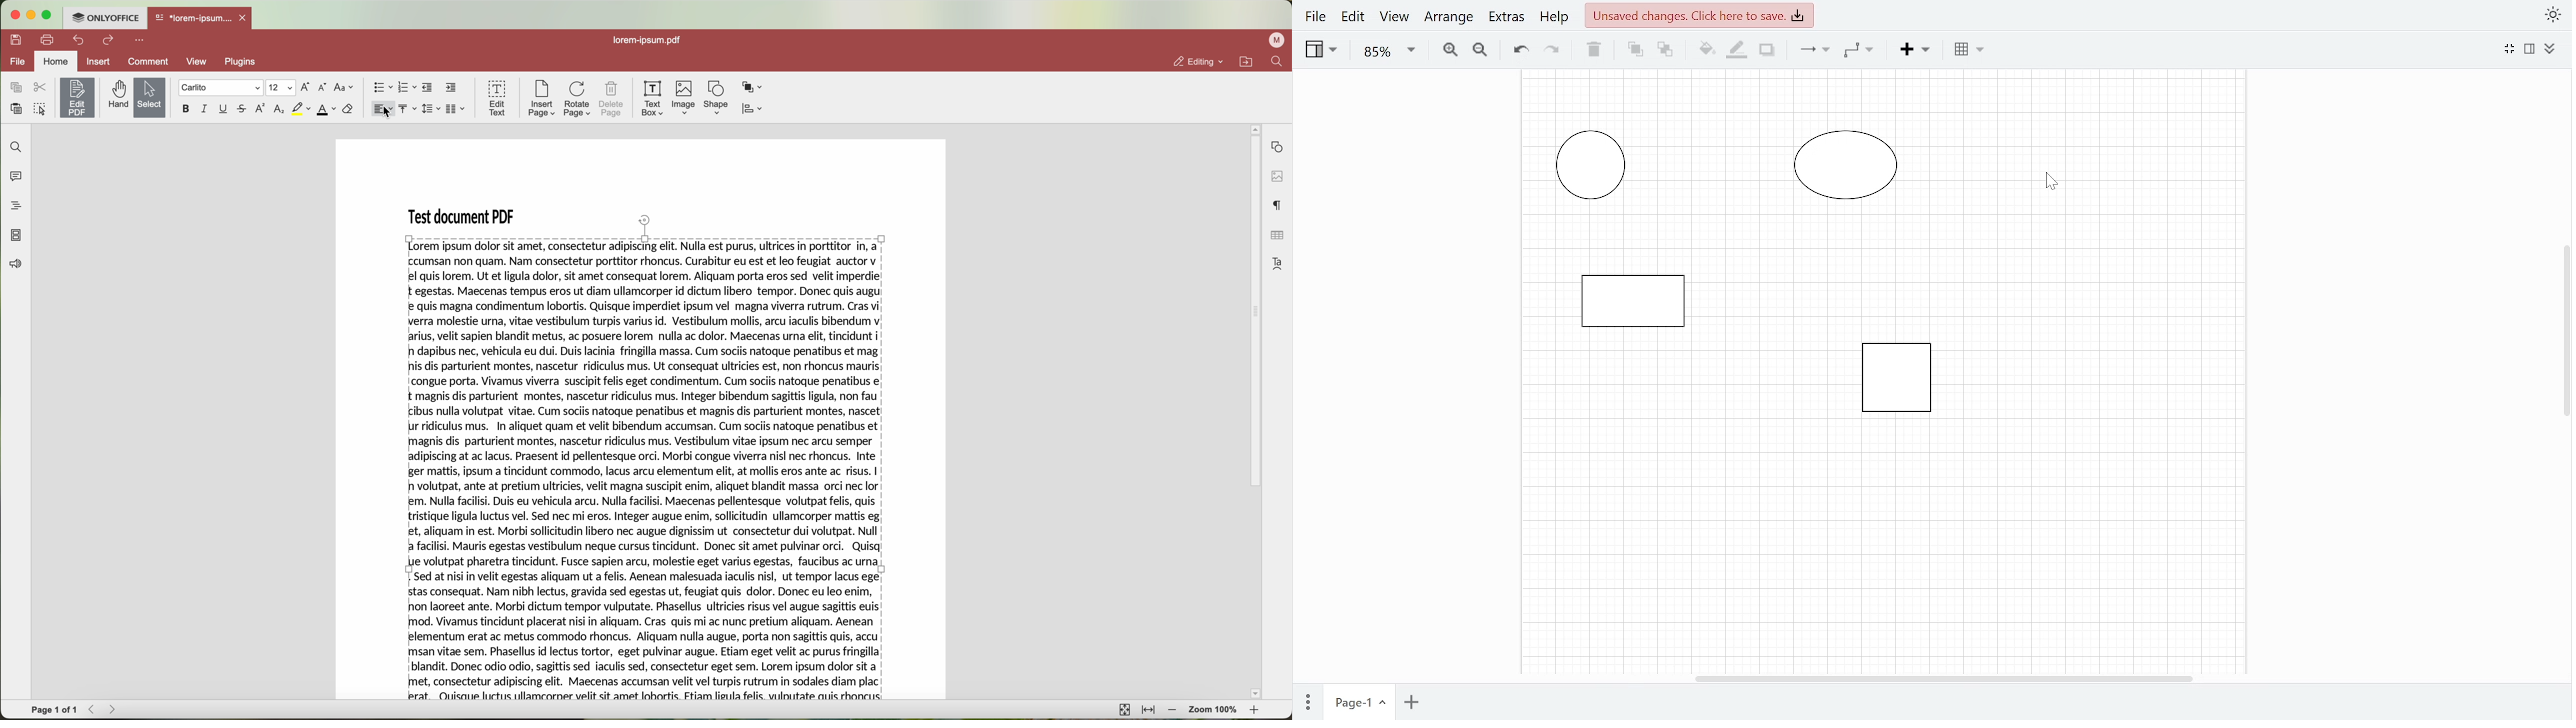 The image size is (2576, 728). Describe the element at coordinates (752, 86) in the screenshot. I see `arrange shape` at that location.